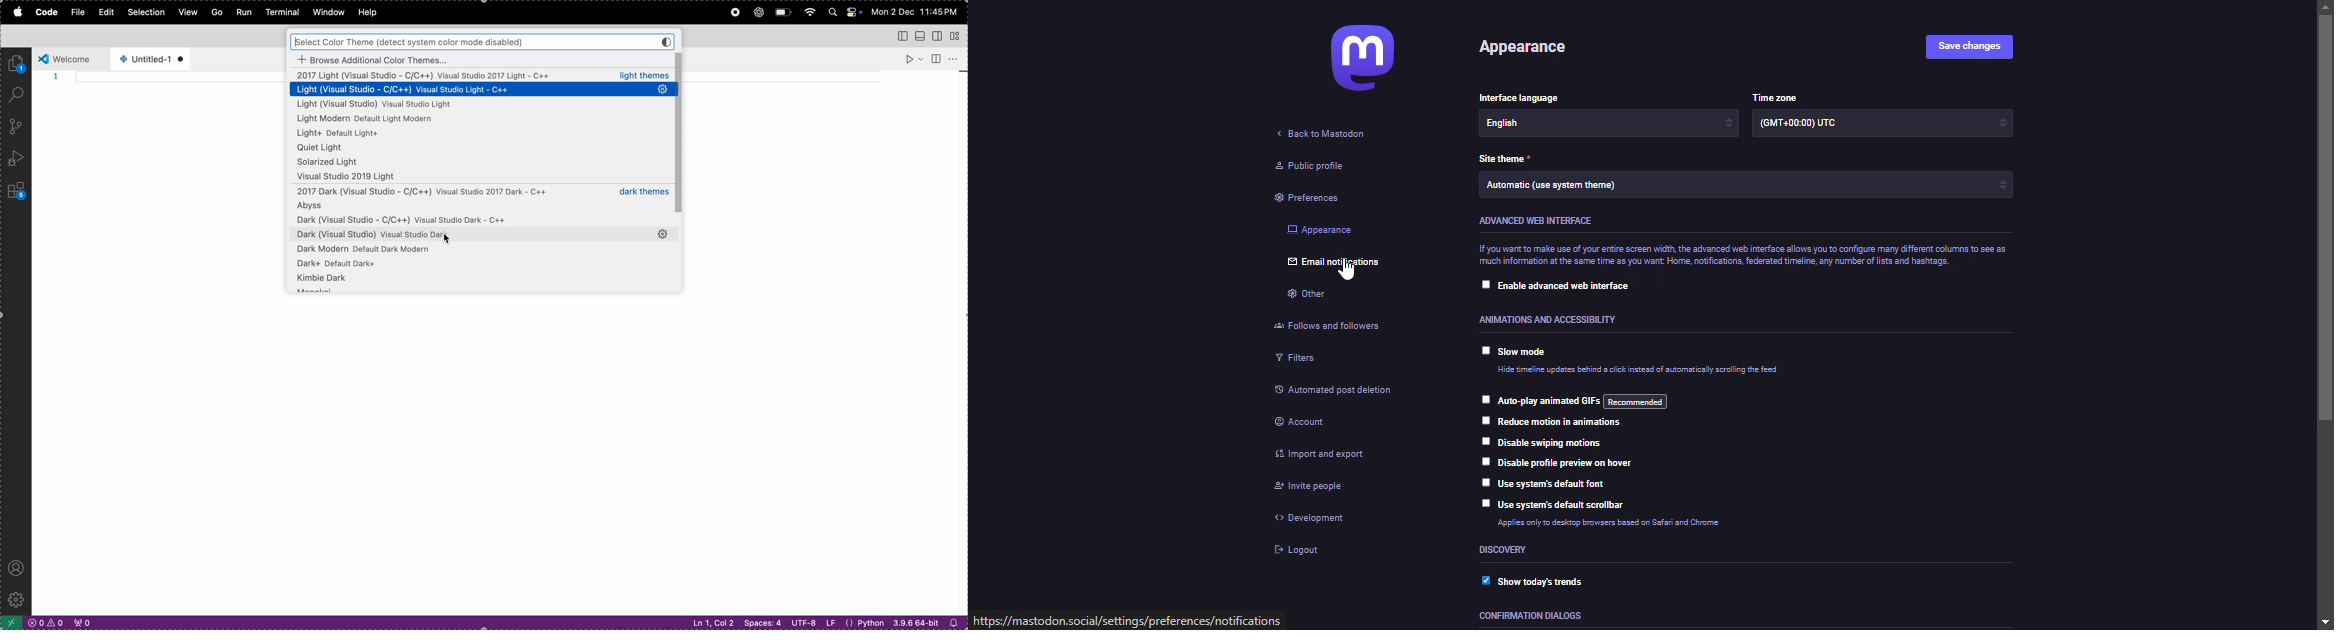  What do you see at coordinates (1484, 442) in the screenshot?
I see `click to select` at bounding box center [1484, 442].